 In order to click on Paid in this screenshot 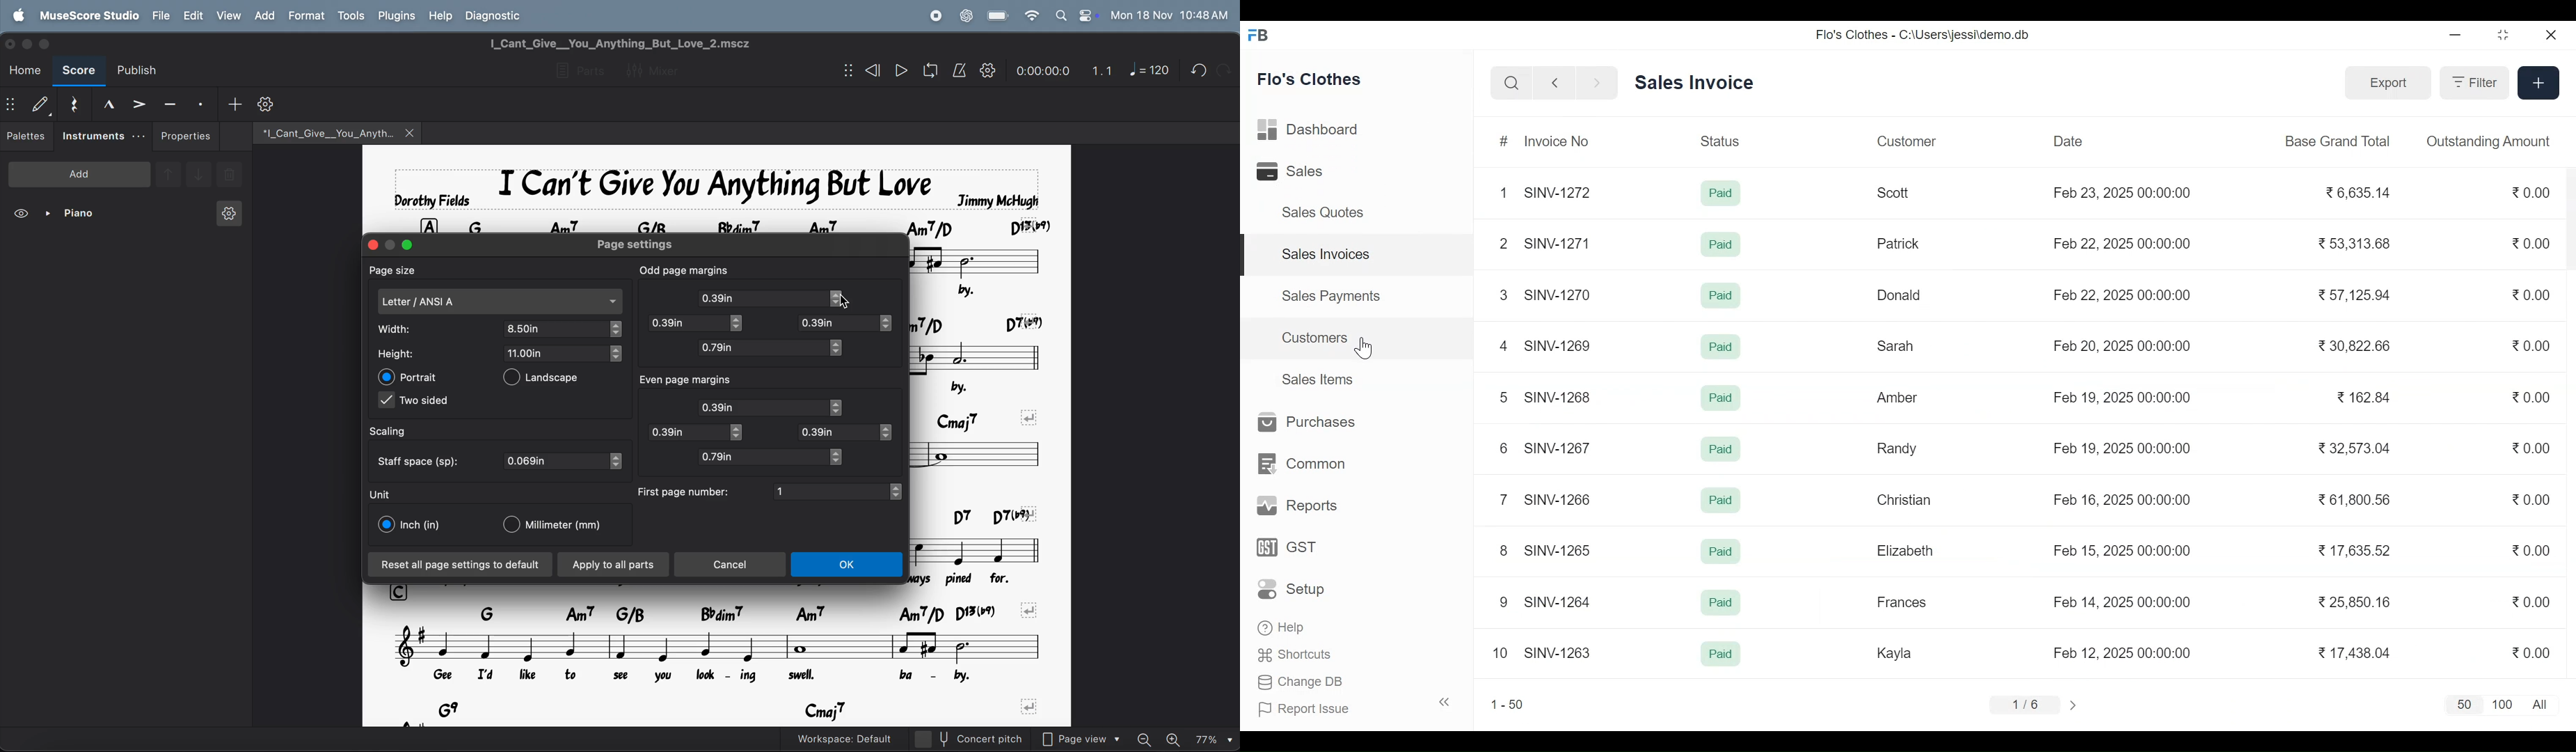, I will do `click(1720, 448)`.